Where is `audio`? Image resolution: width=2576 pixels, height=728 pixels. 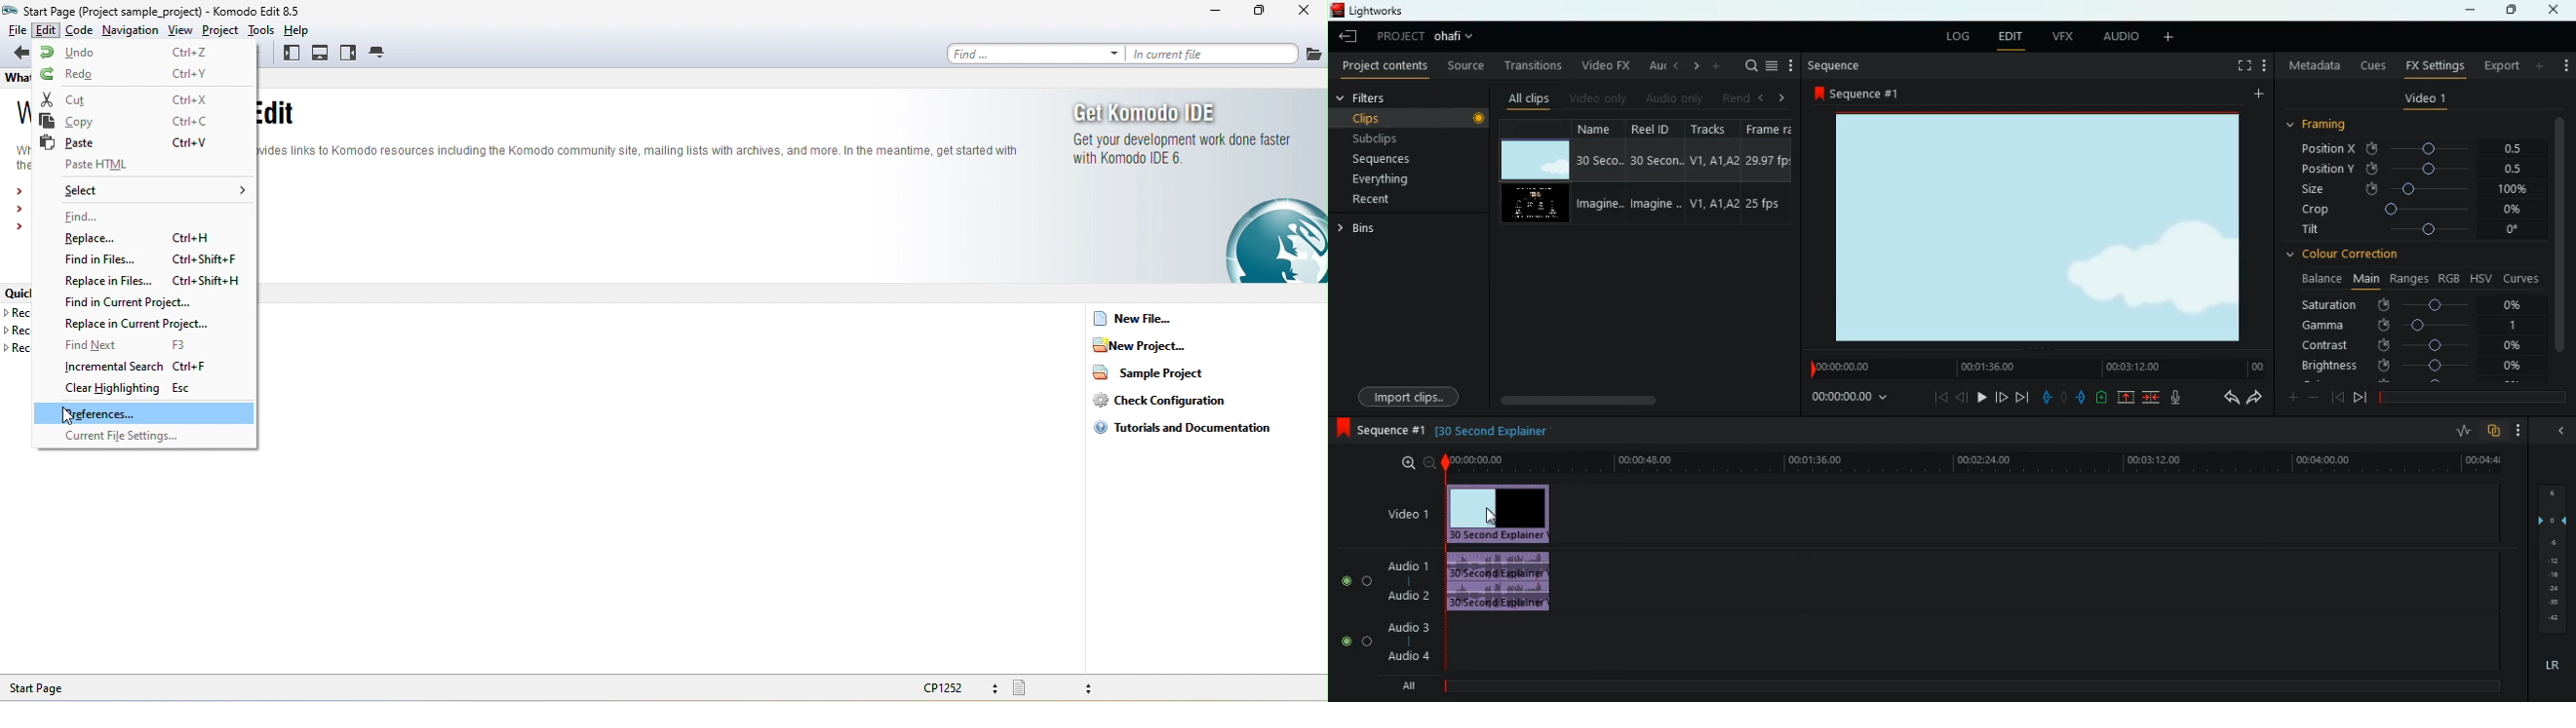 audio is located at coordinates (2118, 37).